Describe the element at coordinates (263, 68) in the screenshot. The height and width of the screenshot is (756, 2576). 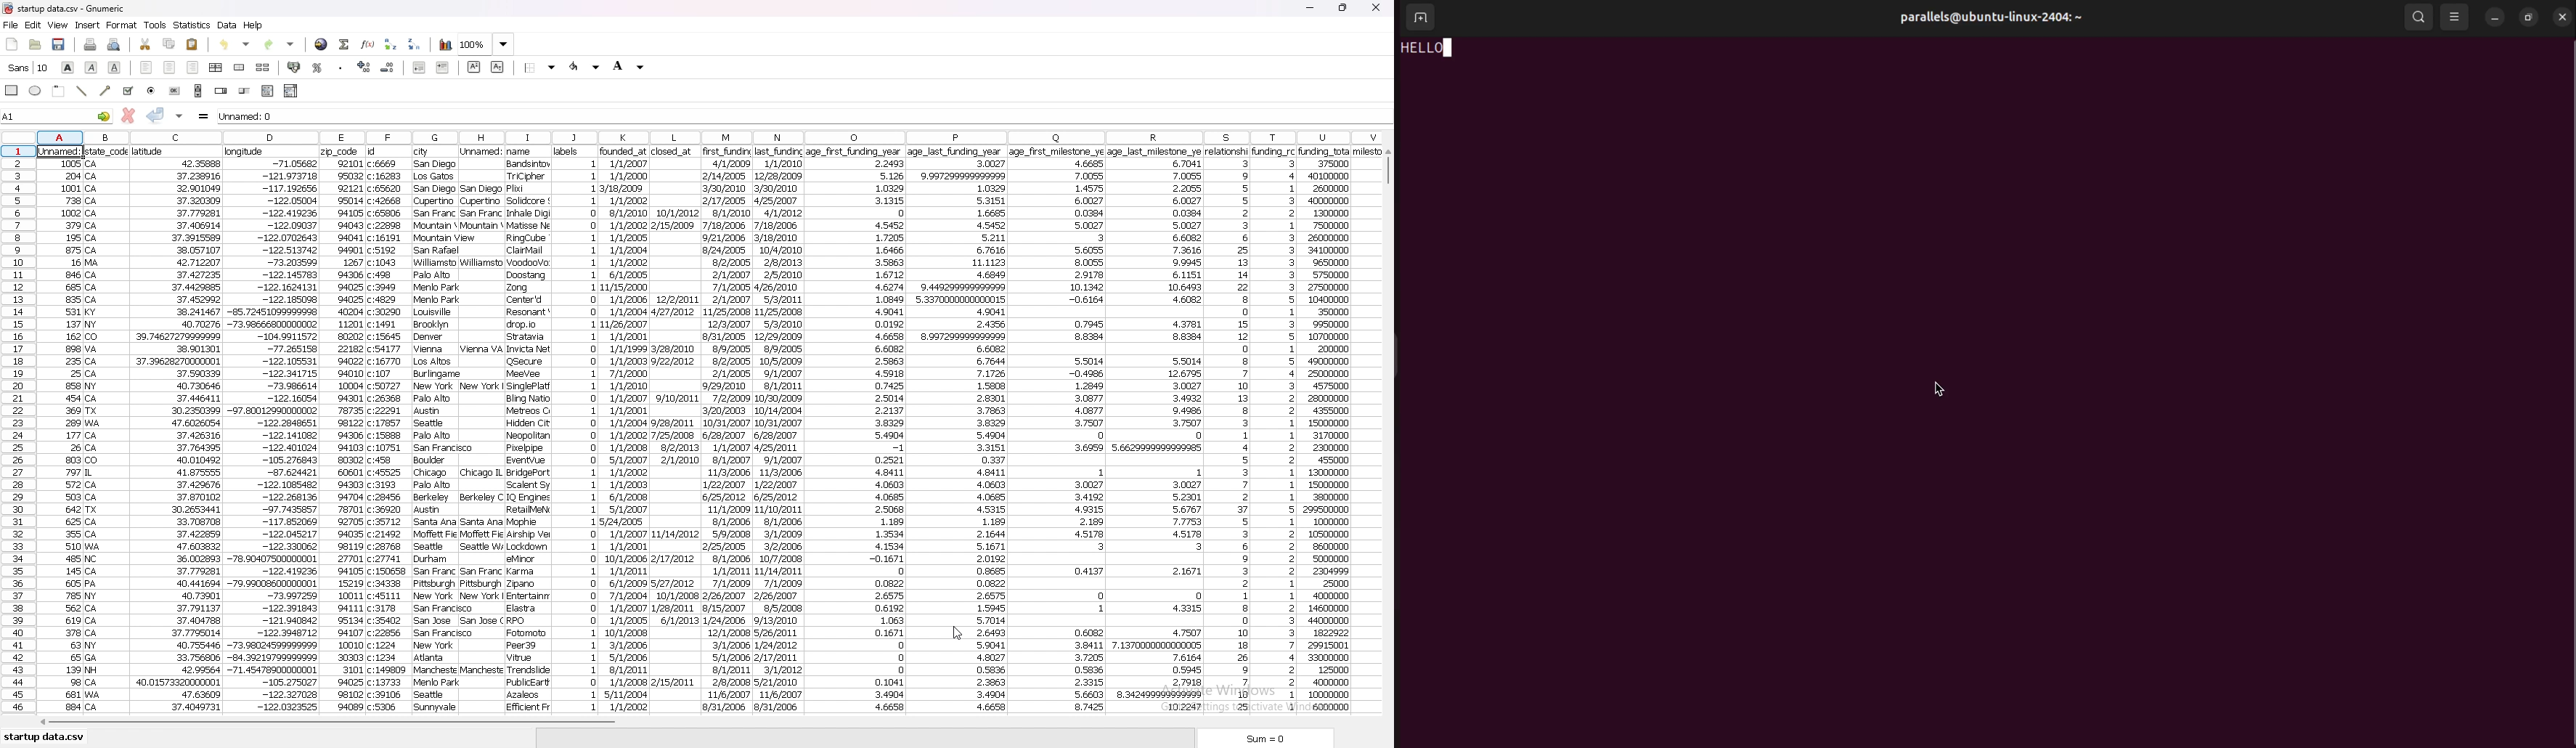
I see `split merged cells` at that location.